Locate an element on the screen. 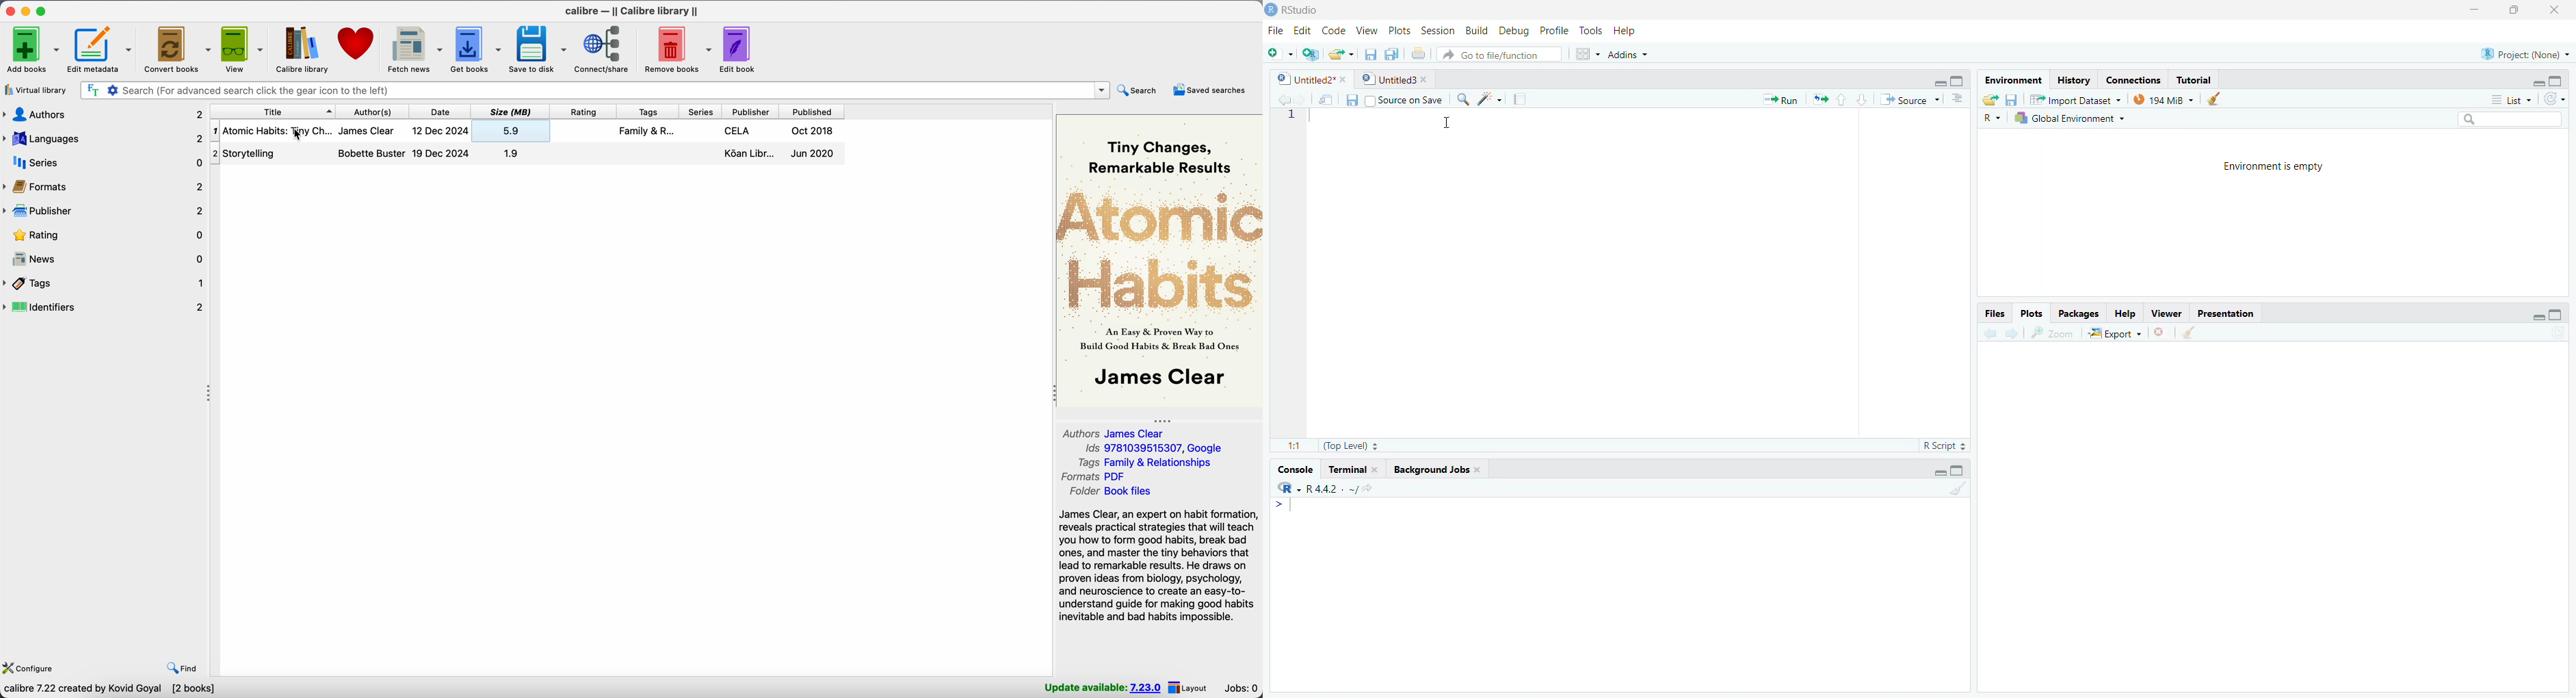 Image resolution: width=2576 pixels, height=700 pixels. rating is located at coordinates (108, 236).